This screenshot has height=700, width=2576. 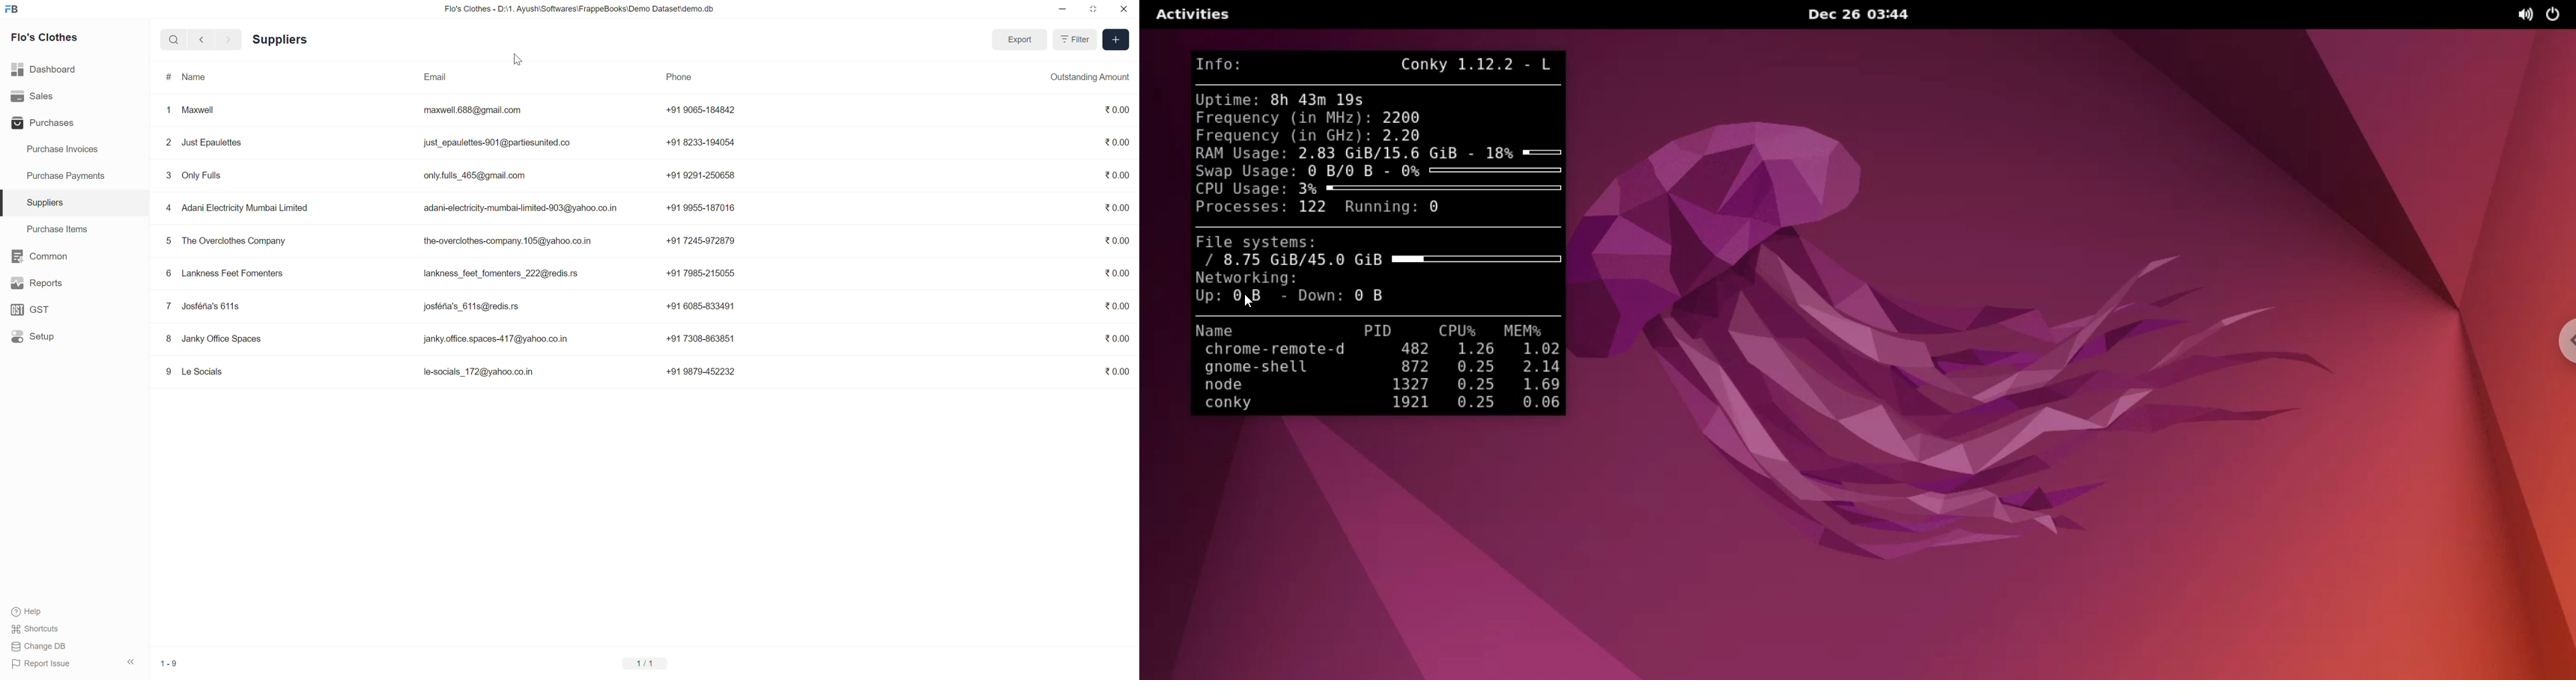 I want to click on maxwell.688@gmail.com, so click(x=475, y=111).